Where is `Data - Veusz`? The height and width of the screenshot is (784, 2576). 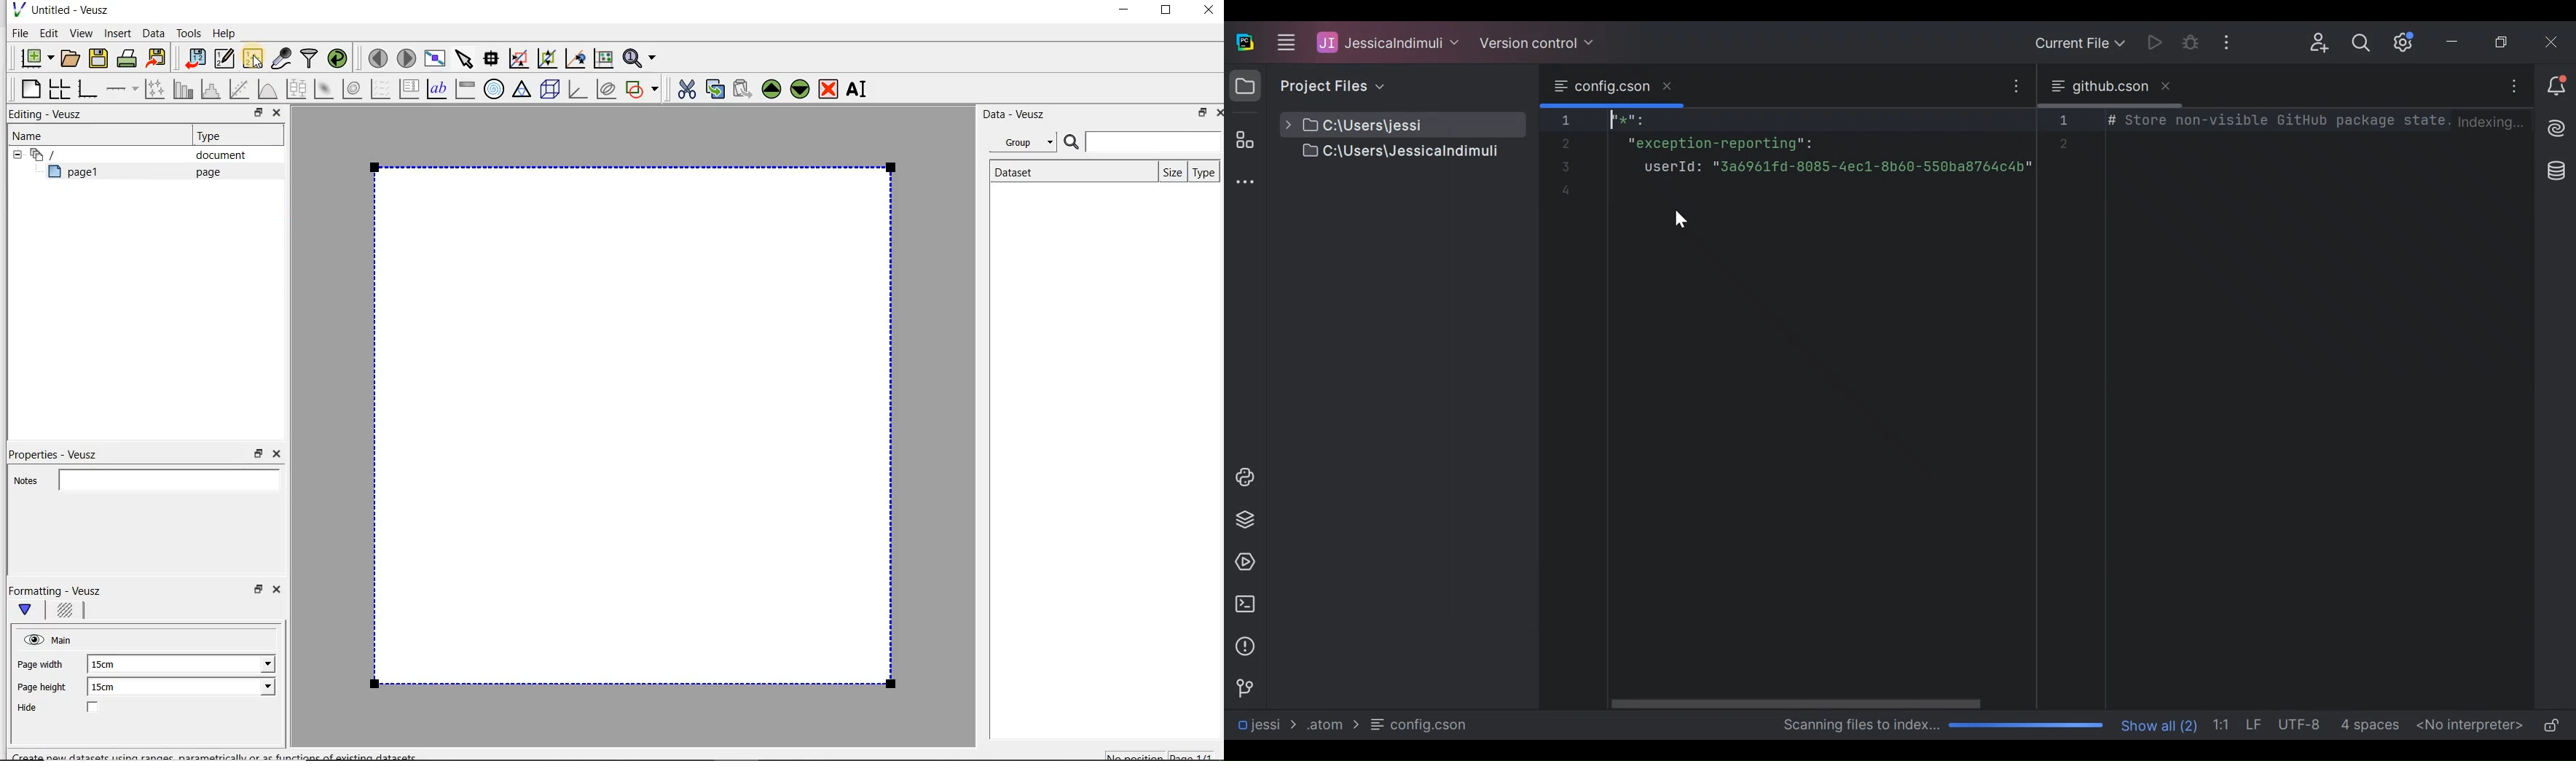 Data - Veusz is located at coordinates (1019, 114).